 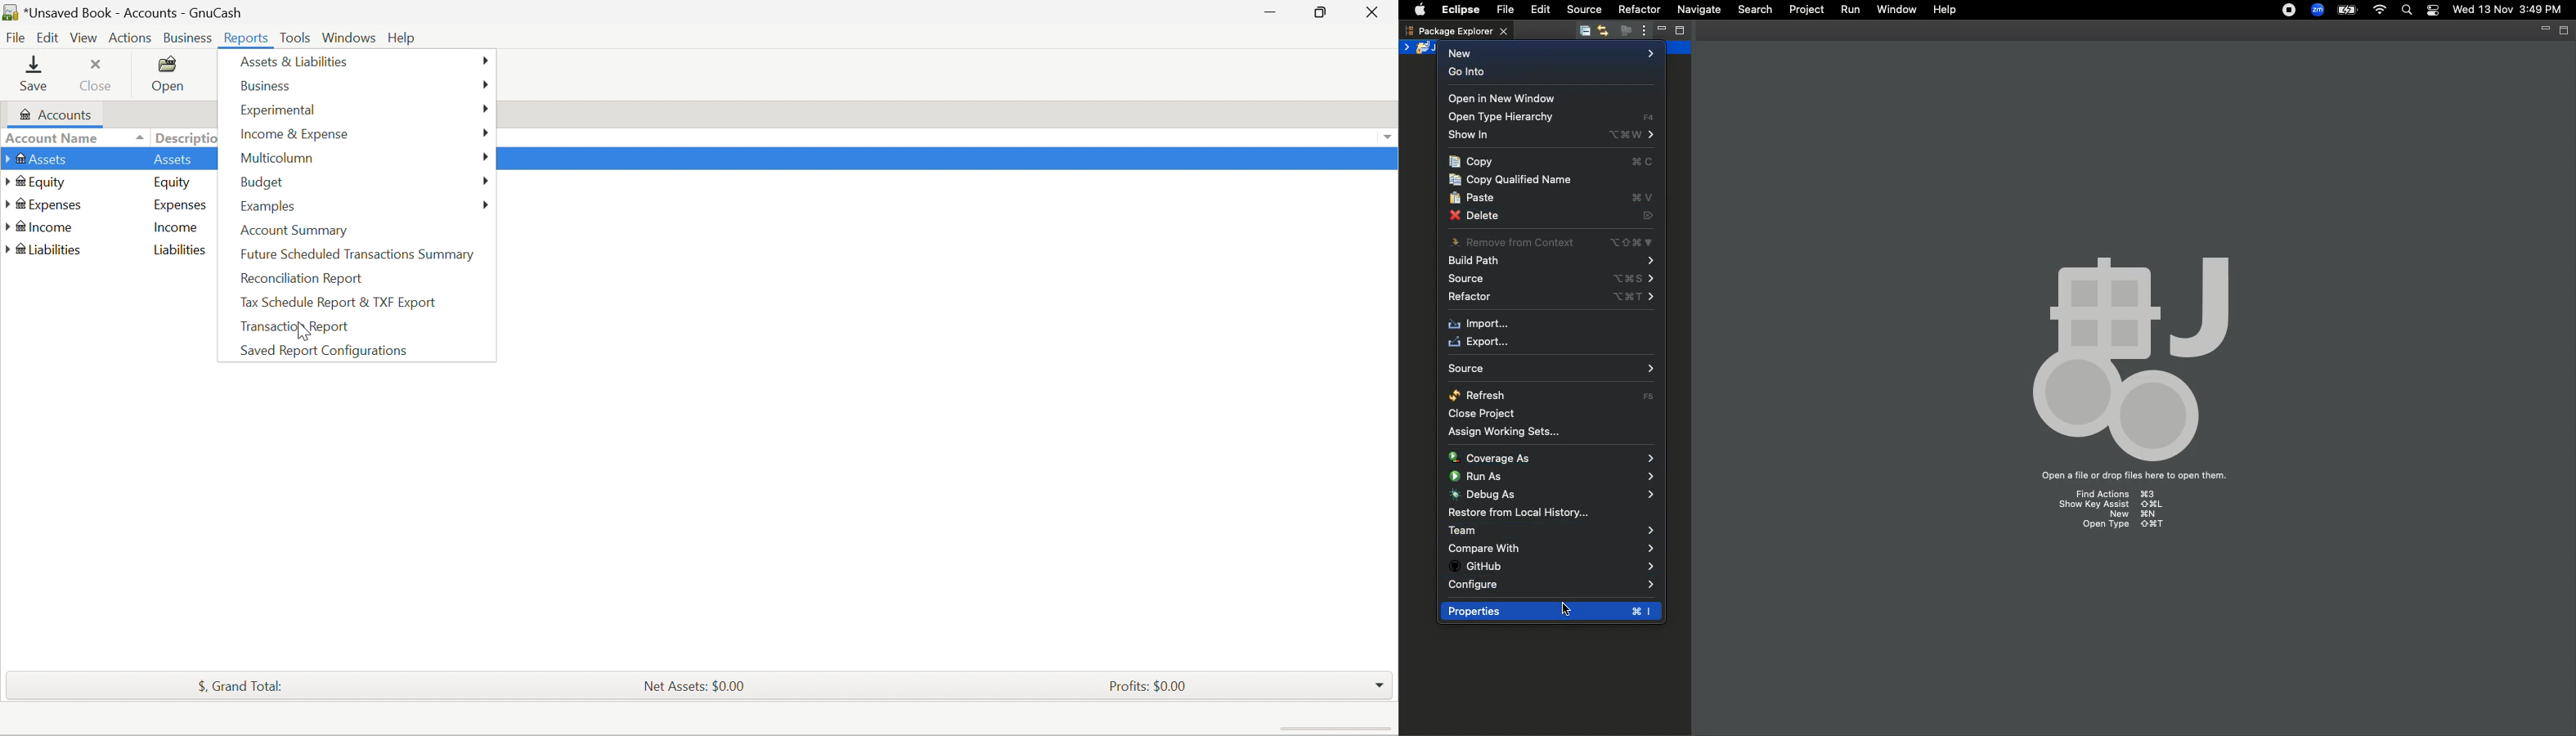 What do you see at coordinates (50, 38) in the screenshot?
I see `Edit` at bounding box center [50, 38].